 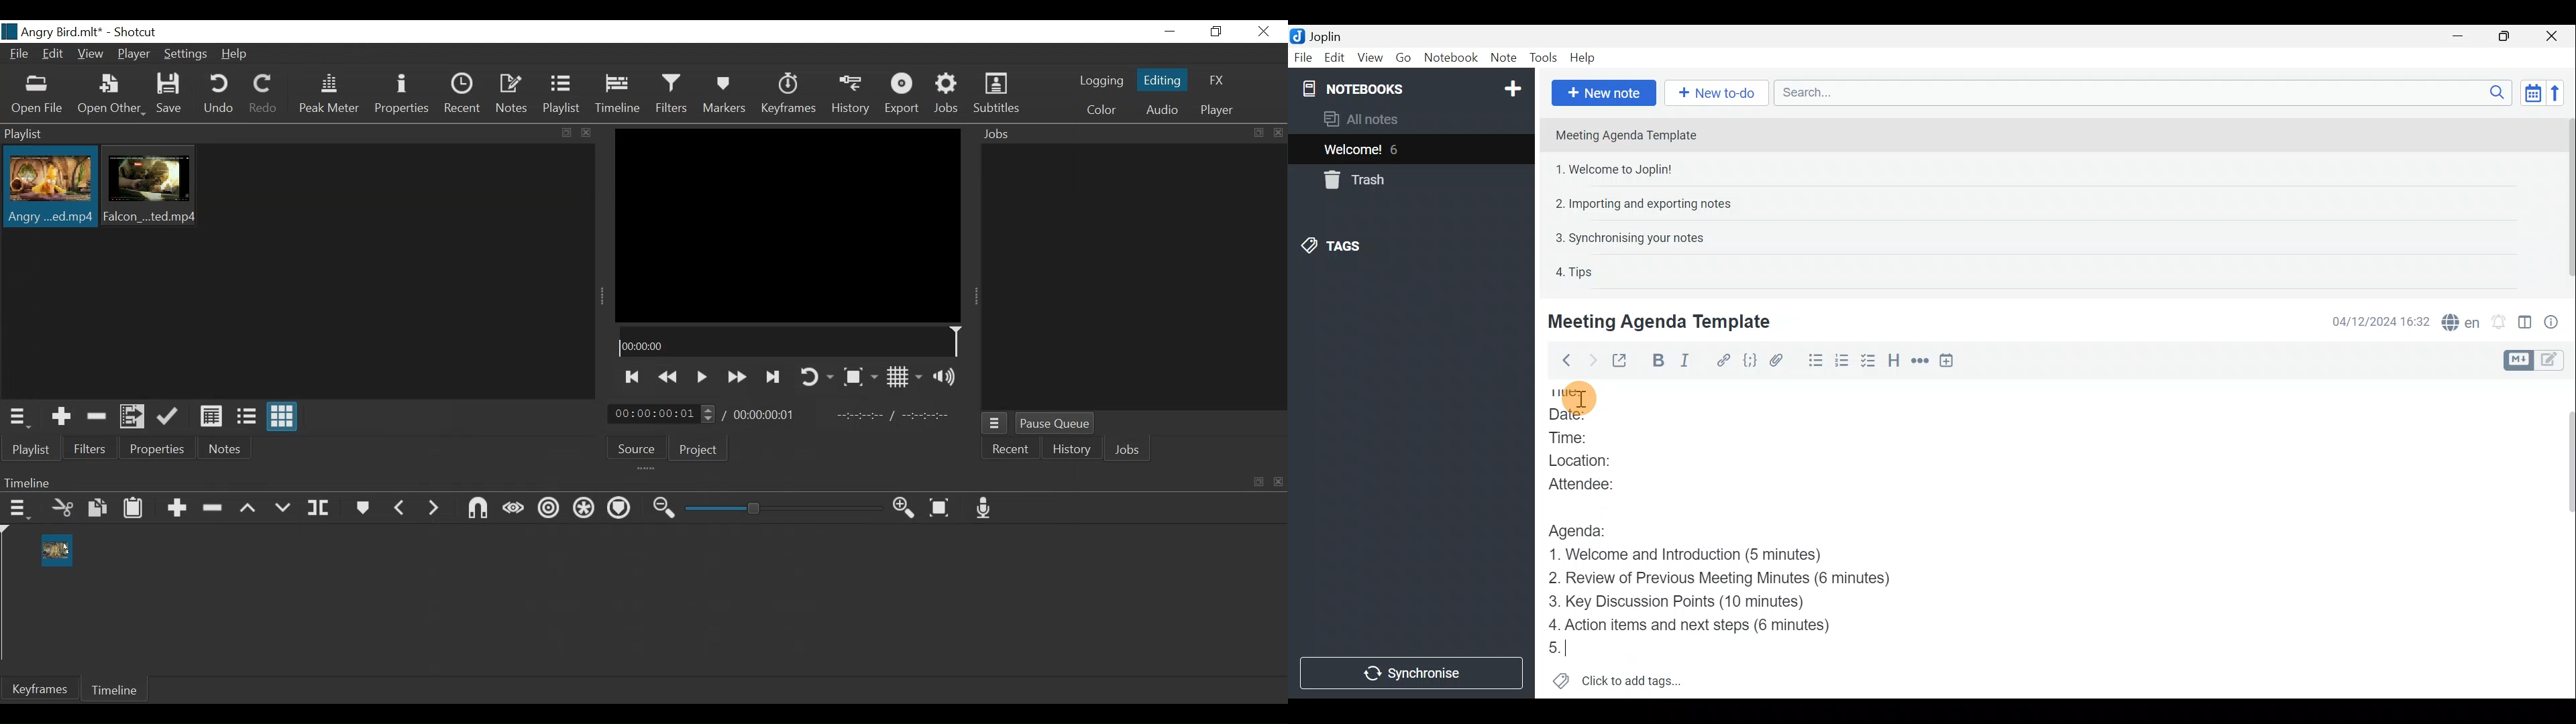 I want to click on Append, so click(x=178, y=510).